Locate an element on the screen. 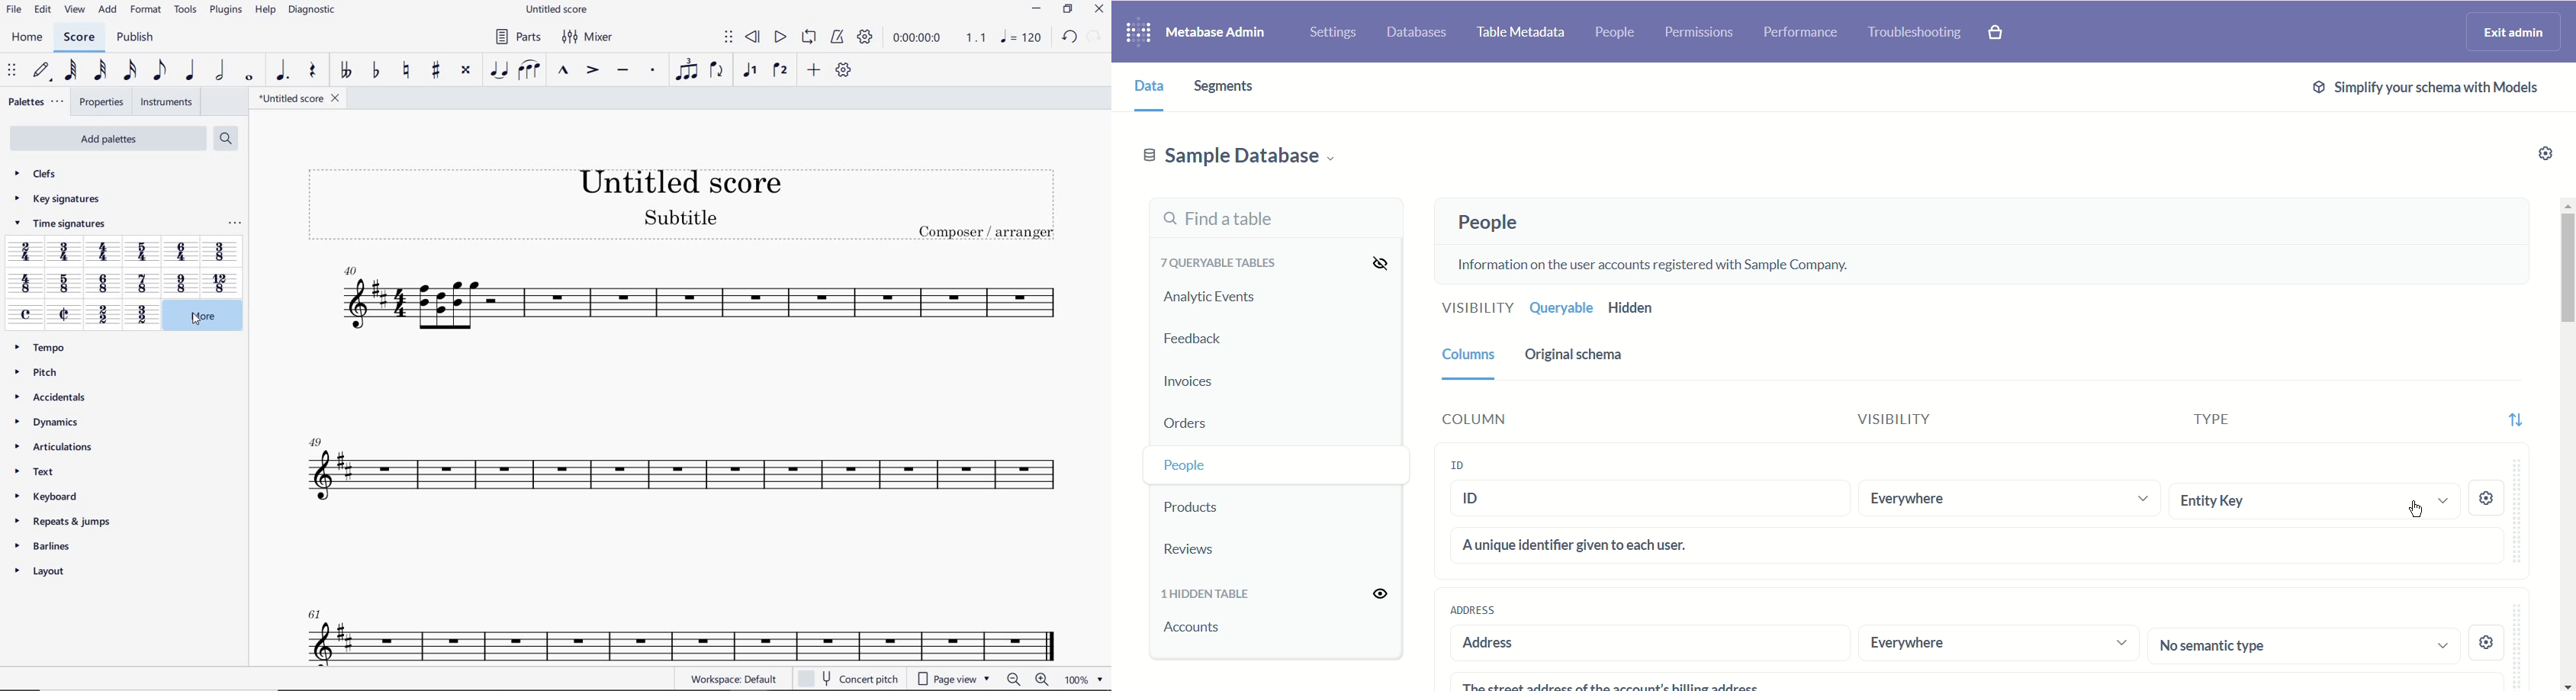  UNDO is located at coordinates (1068, 36).